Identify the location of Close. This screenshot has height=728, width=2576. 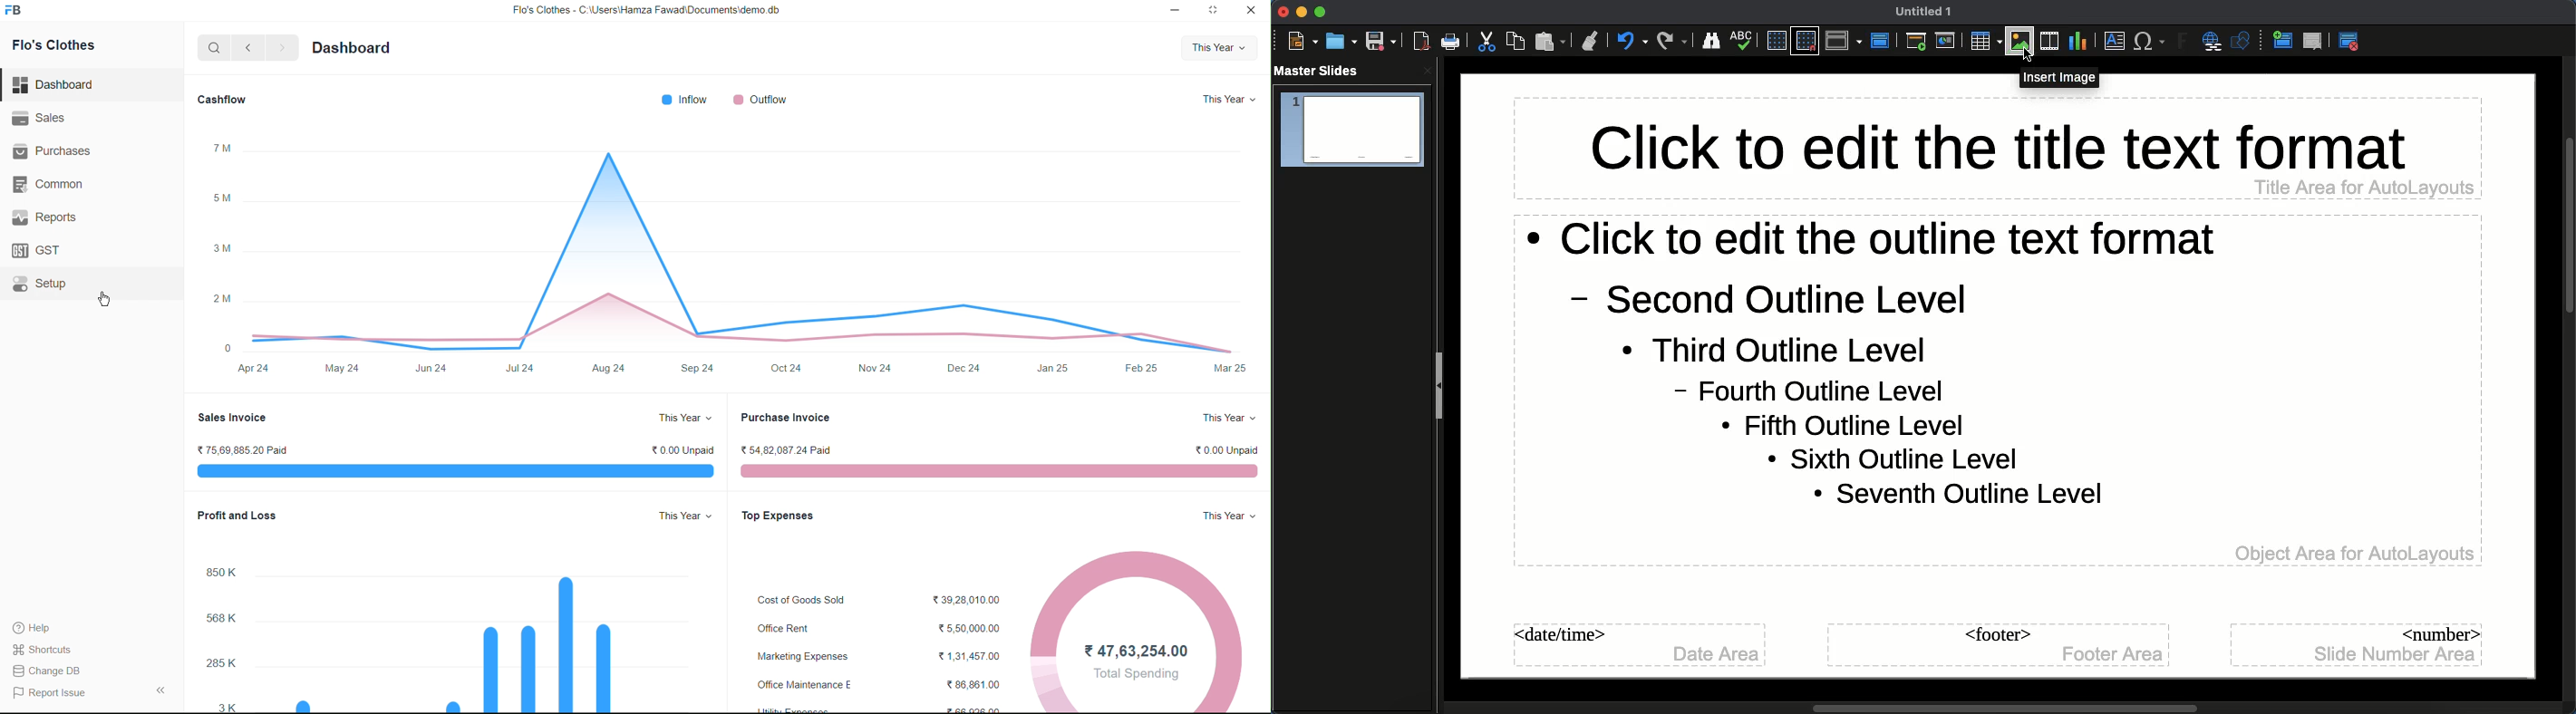
(1281, 14).